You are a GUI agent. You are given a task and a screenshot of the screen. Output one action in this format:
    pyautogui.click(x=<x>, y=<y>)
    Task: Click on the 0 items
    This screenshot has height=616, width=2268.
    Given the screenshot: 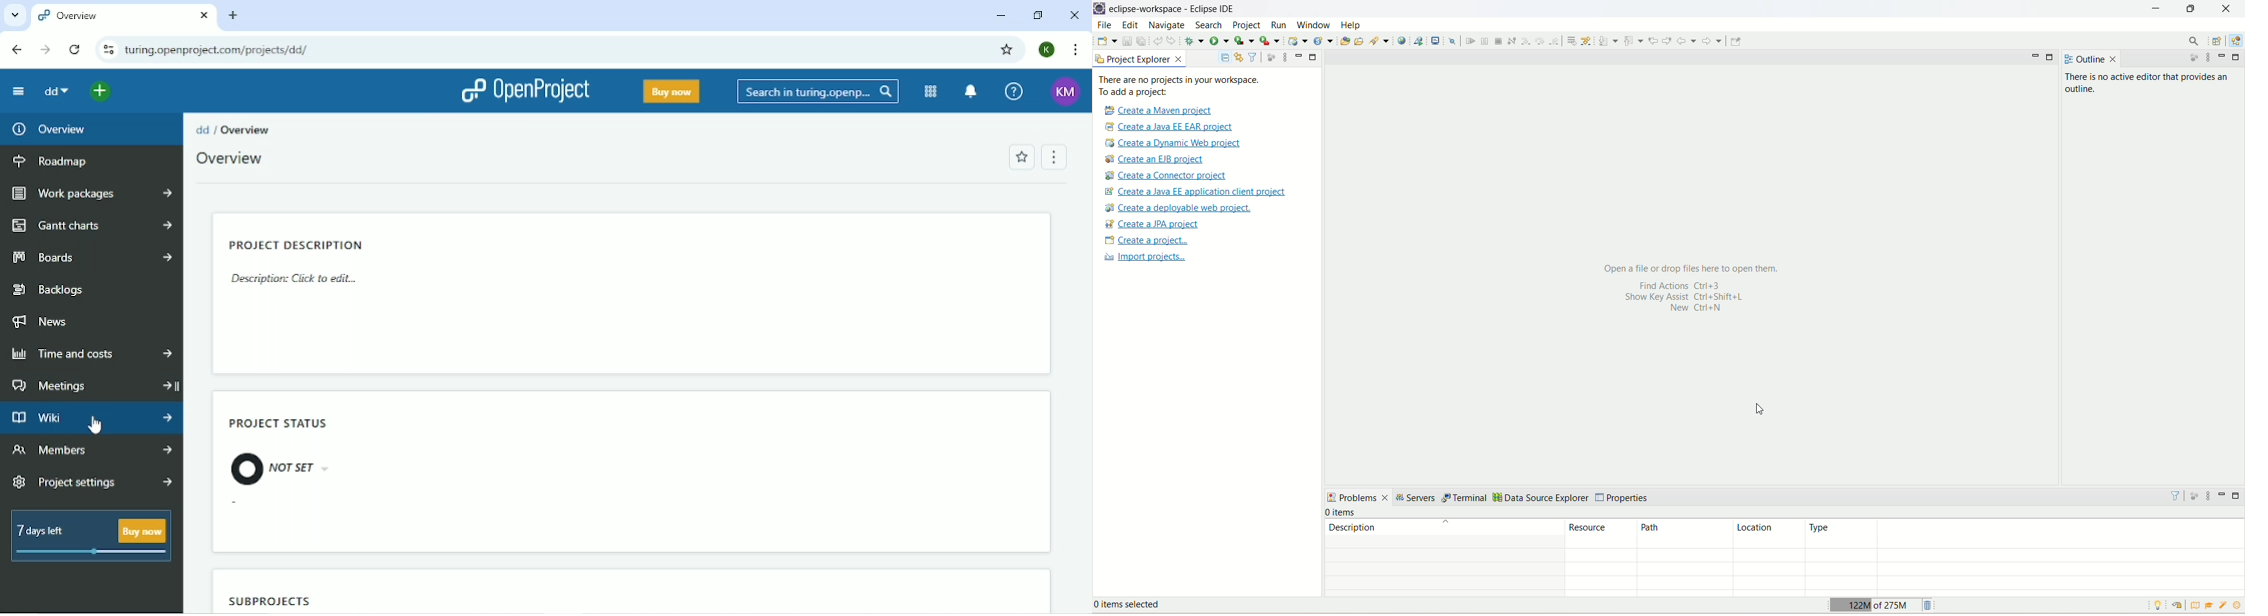 What is the action you would take?
    pyautogui.click(x=1342, y=512)
    